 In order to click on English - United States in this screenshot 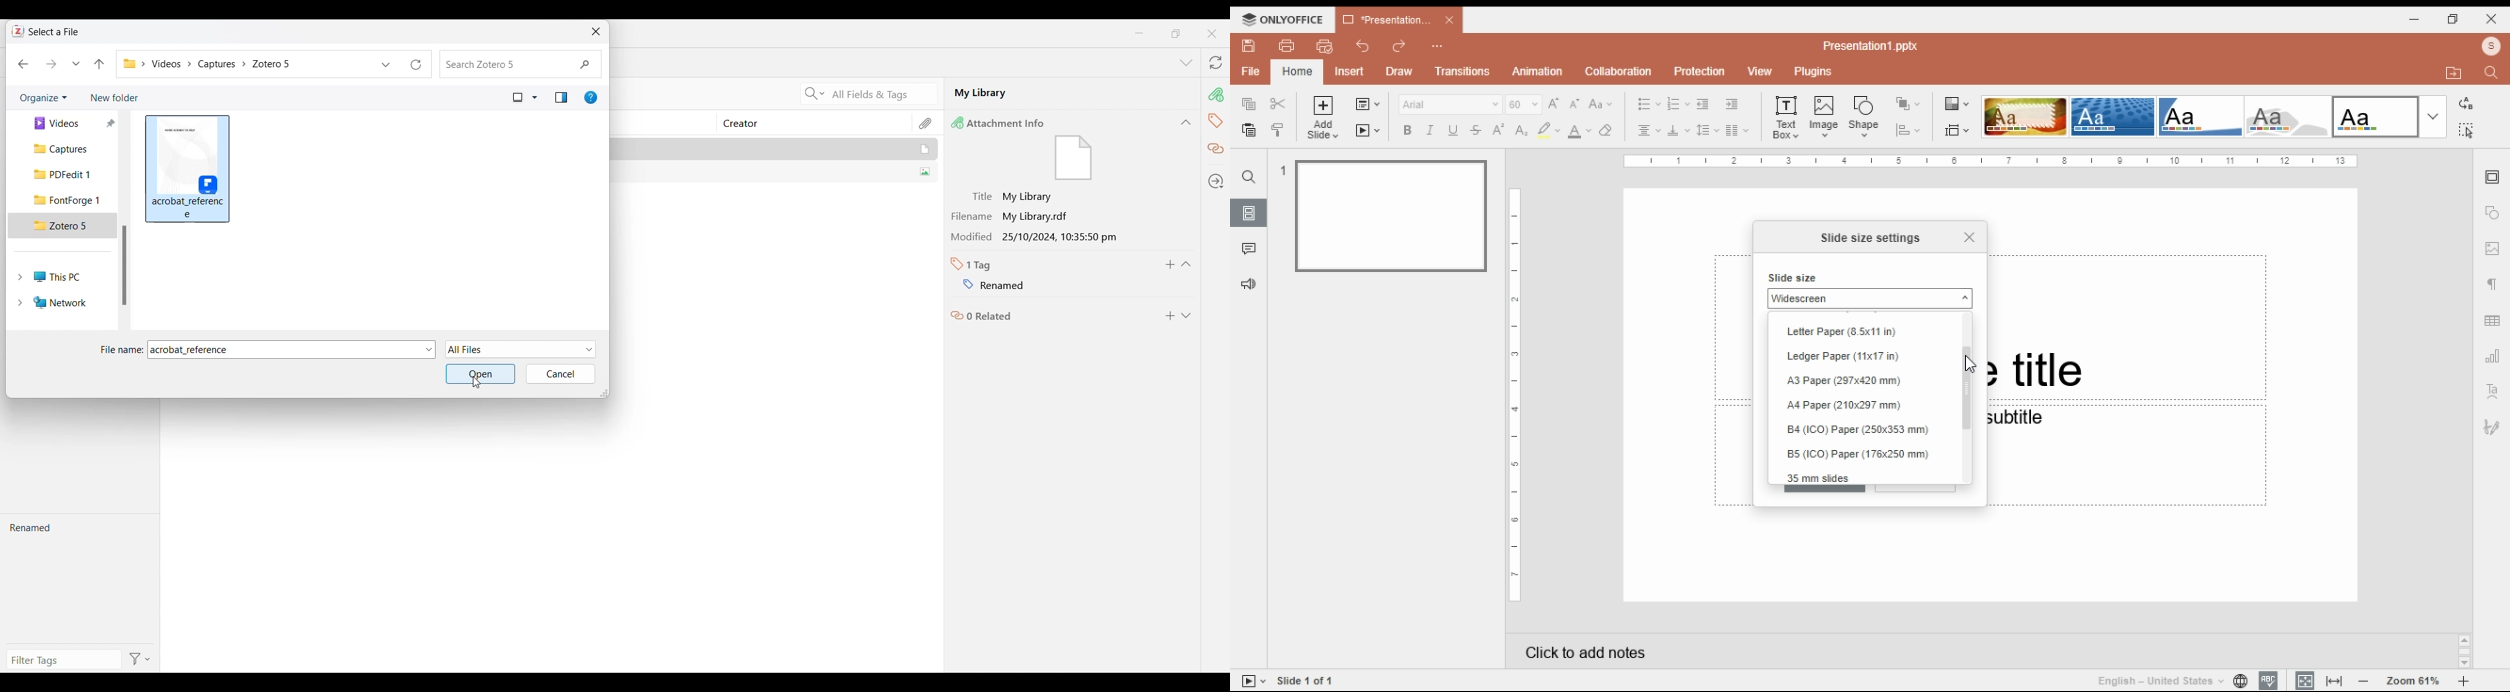, I will do `click(2153, 680)`.